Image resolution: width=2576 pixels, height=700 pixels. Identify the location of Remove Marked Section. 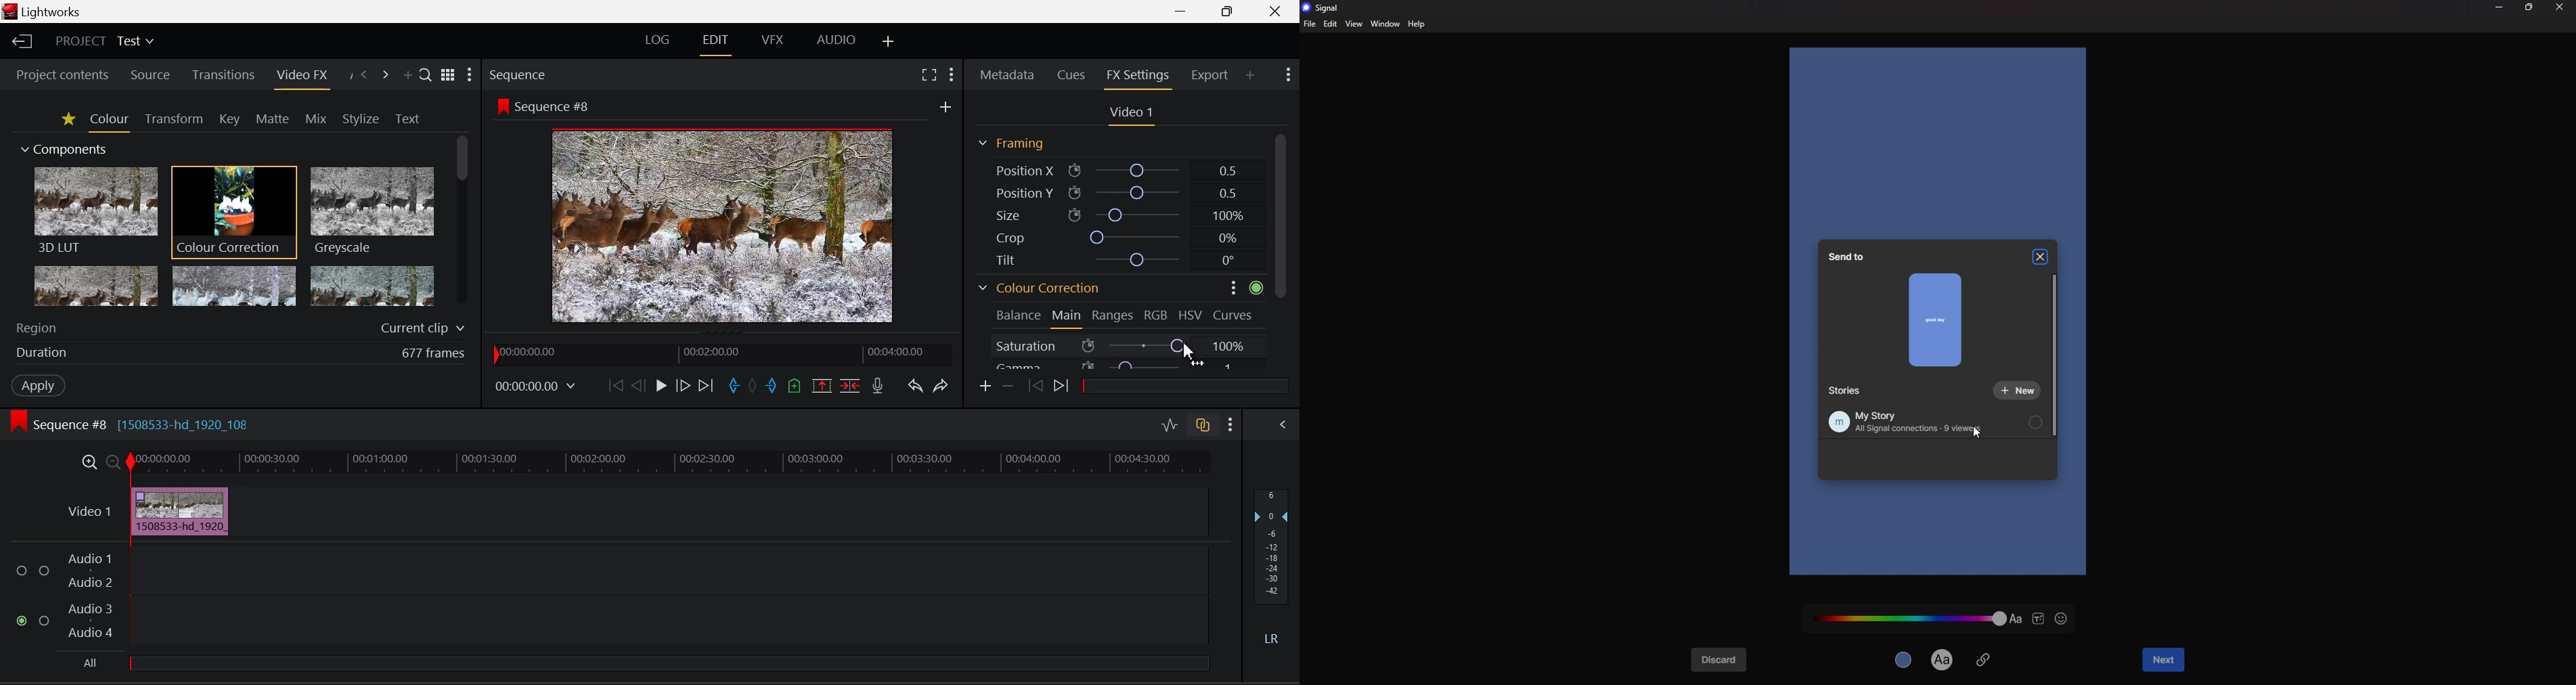
(821, 386).